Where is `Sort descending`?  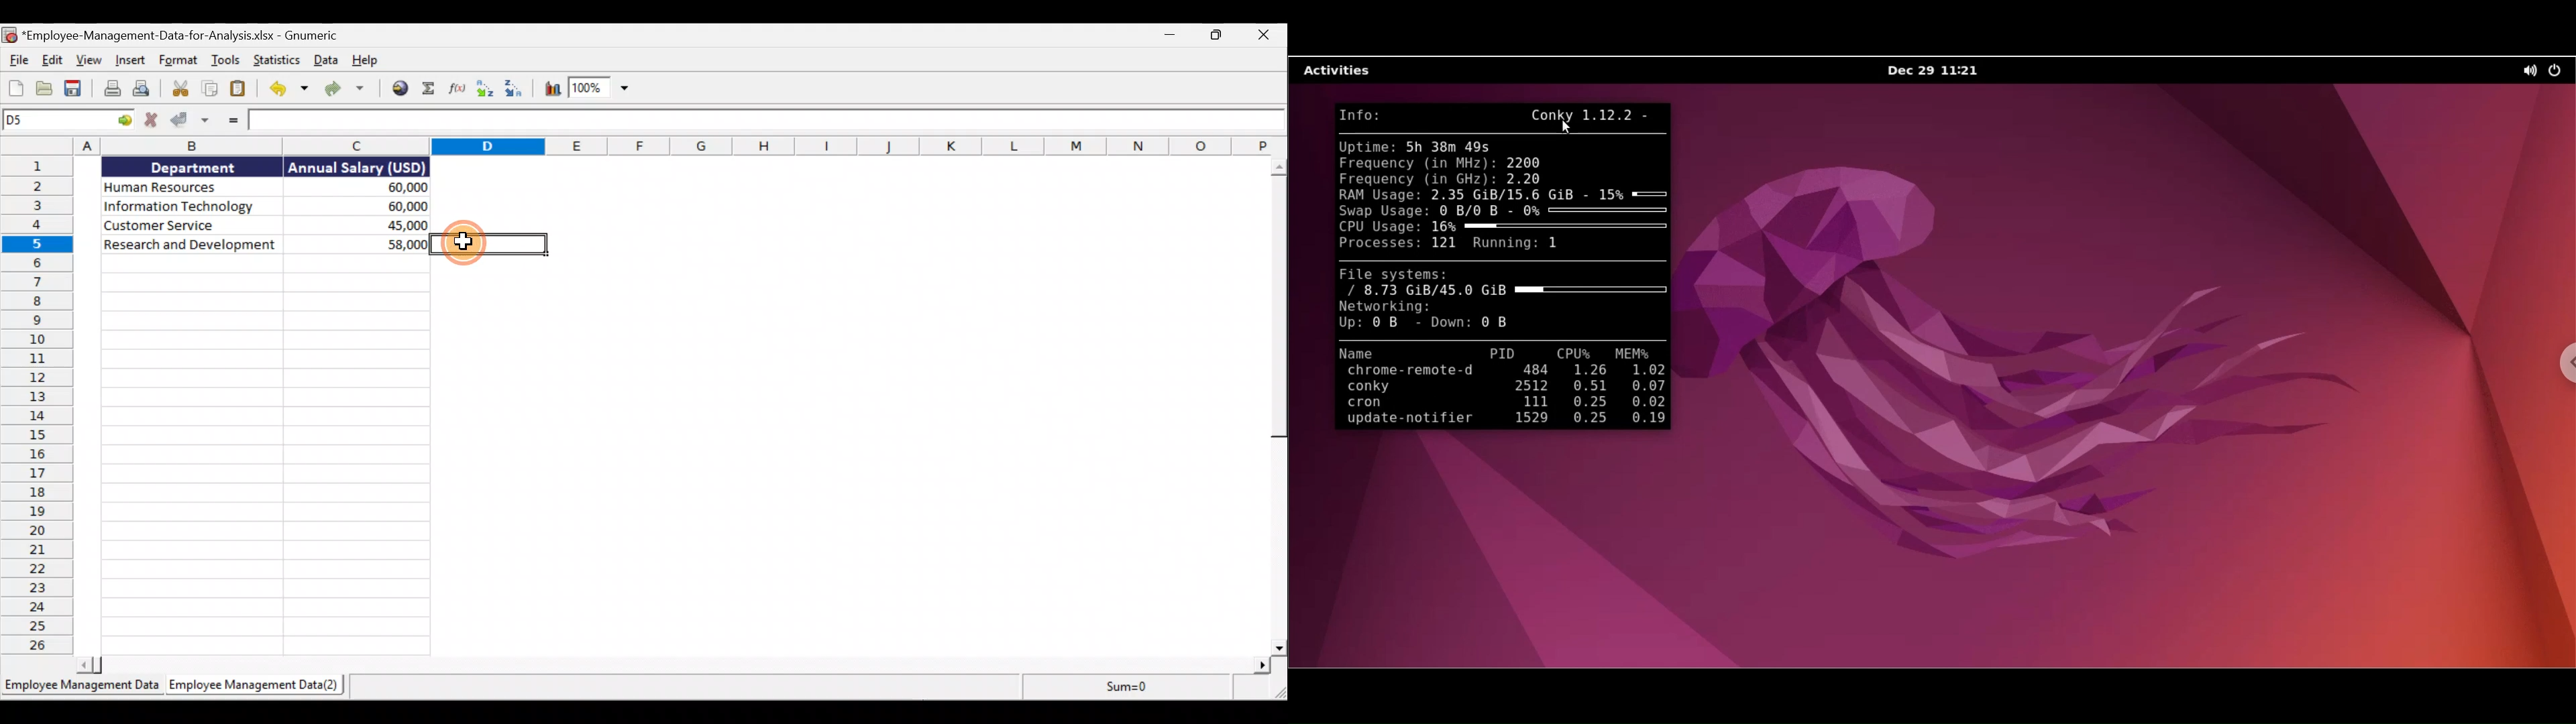
Sort descending is located at coordinates (520, 91).